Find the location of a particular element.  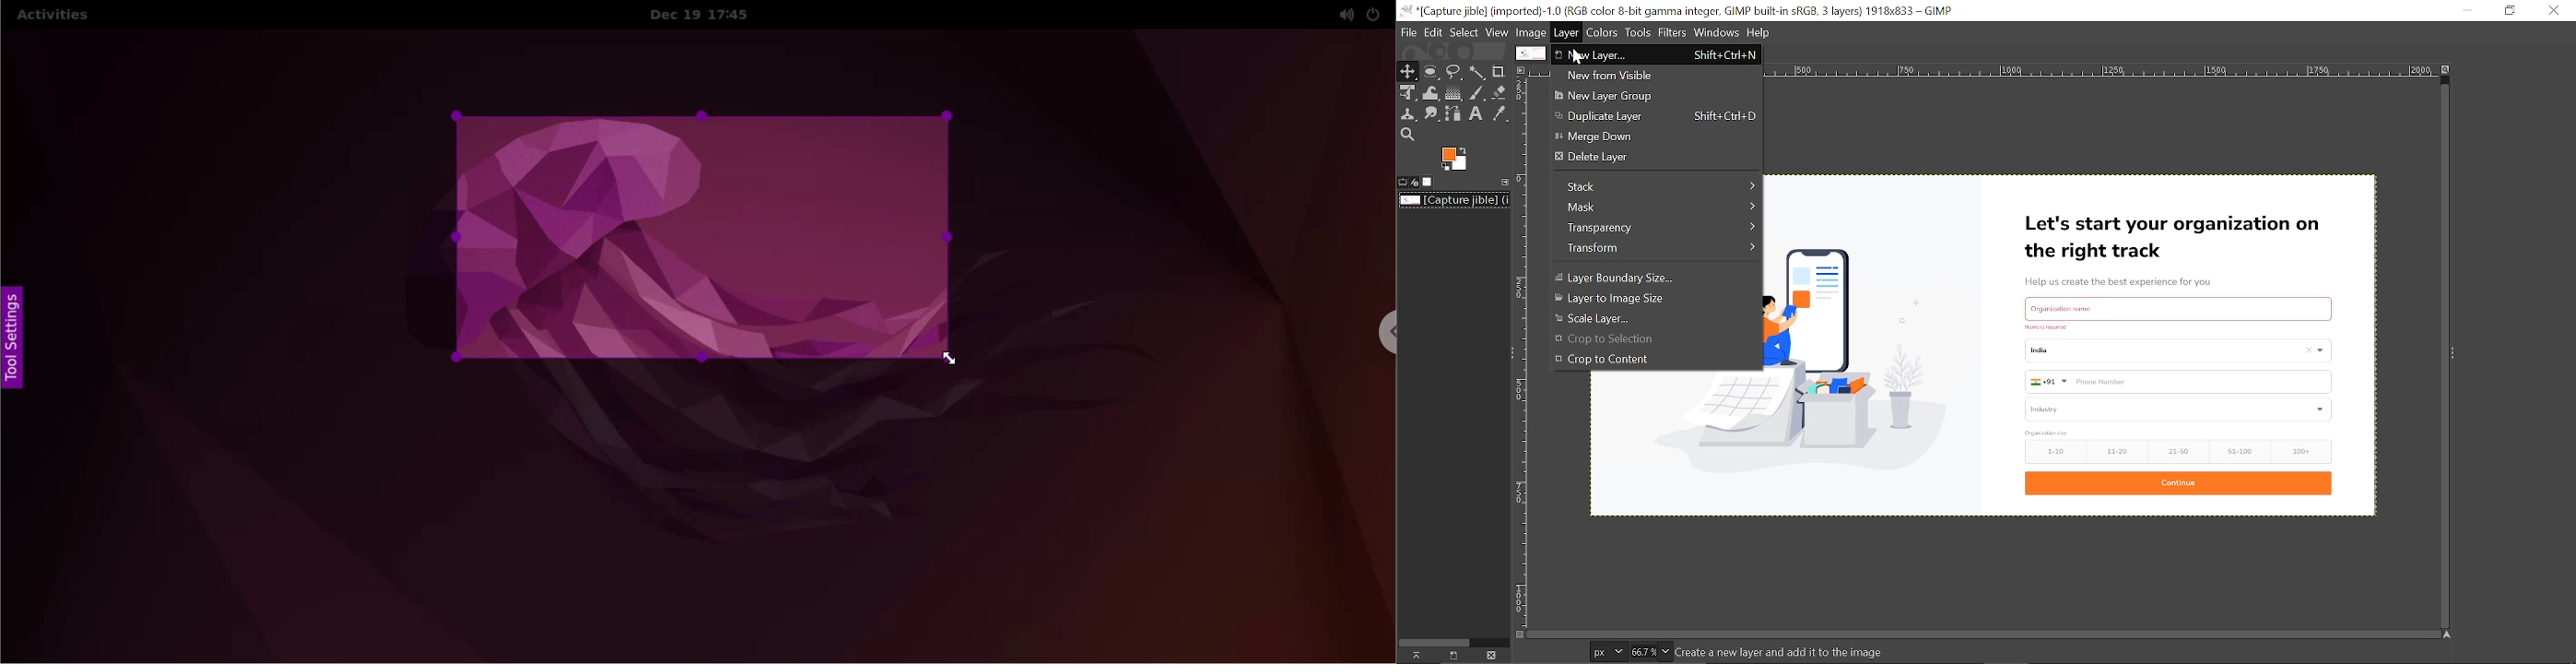

Text tool is located at coordinates (1477, 114).